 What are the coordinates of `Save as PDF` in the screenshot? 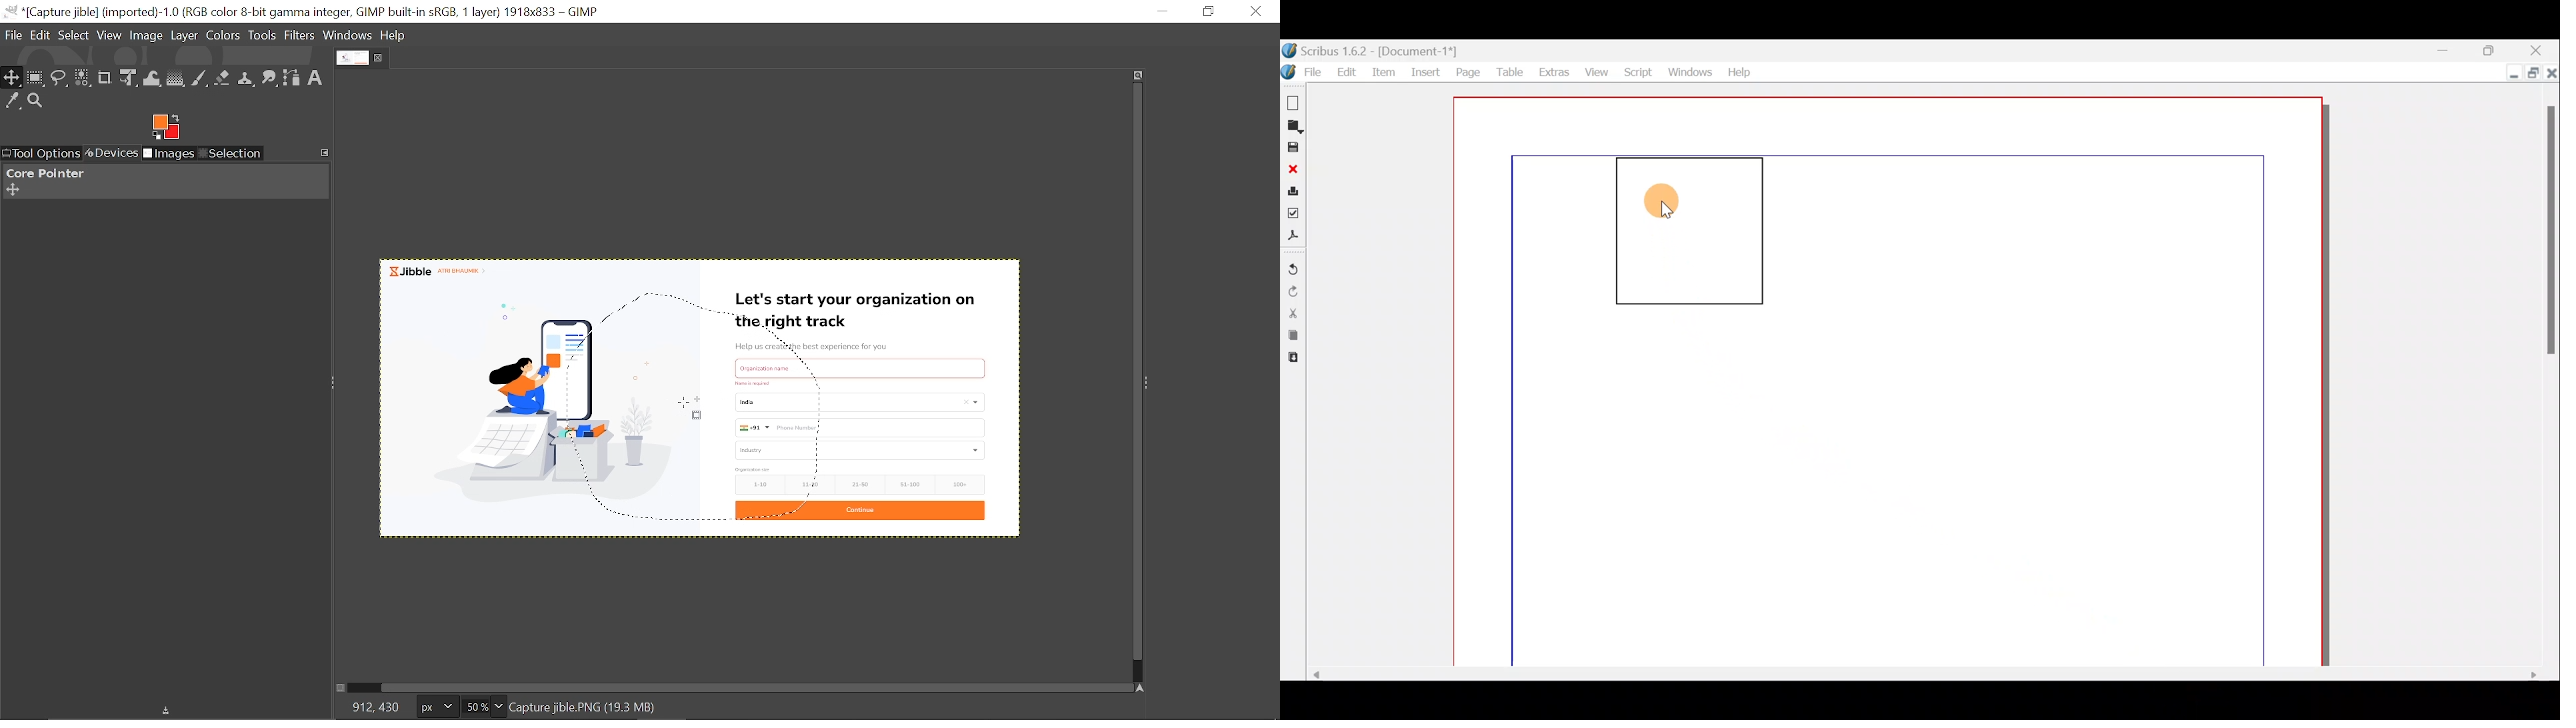 It's located at (1293, 237).